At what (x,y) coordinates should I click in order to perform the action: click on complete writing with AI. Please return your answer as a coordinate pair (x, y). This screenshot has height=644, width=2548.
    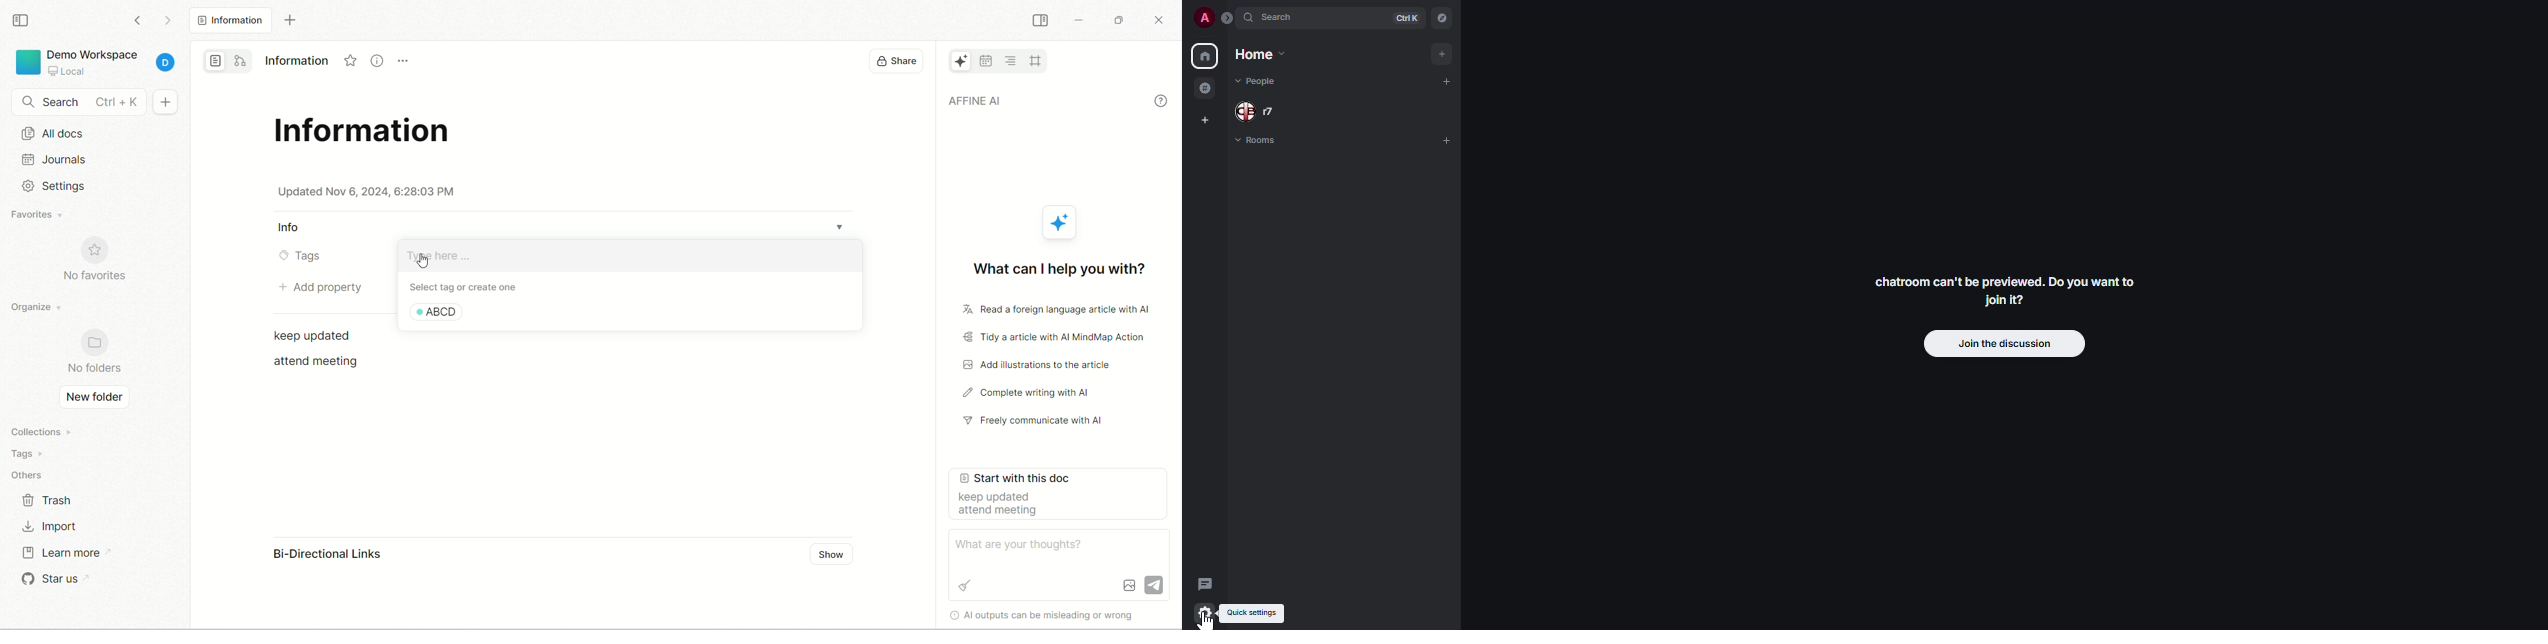
    Looking at the image, I should click on (1041, 395).